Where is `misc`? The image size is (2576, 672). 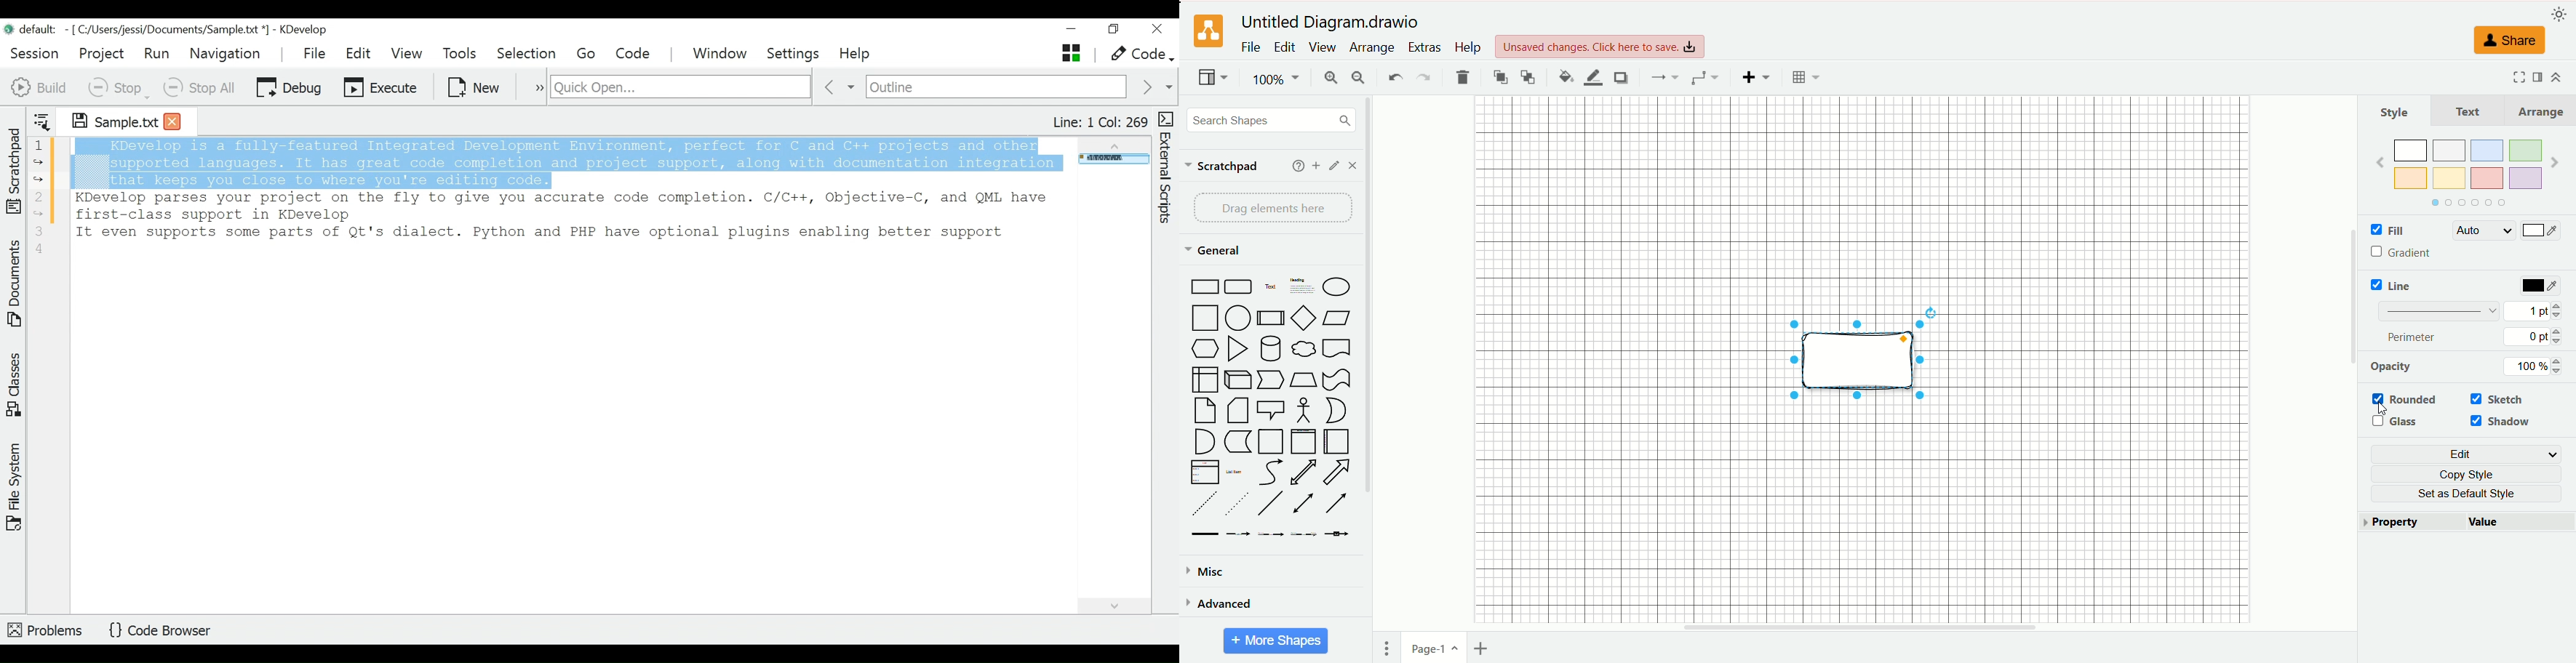
misc is located at coordinates (1207, 572).